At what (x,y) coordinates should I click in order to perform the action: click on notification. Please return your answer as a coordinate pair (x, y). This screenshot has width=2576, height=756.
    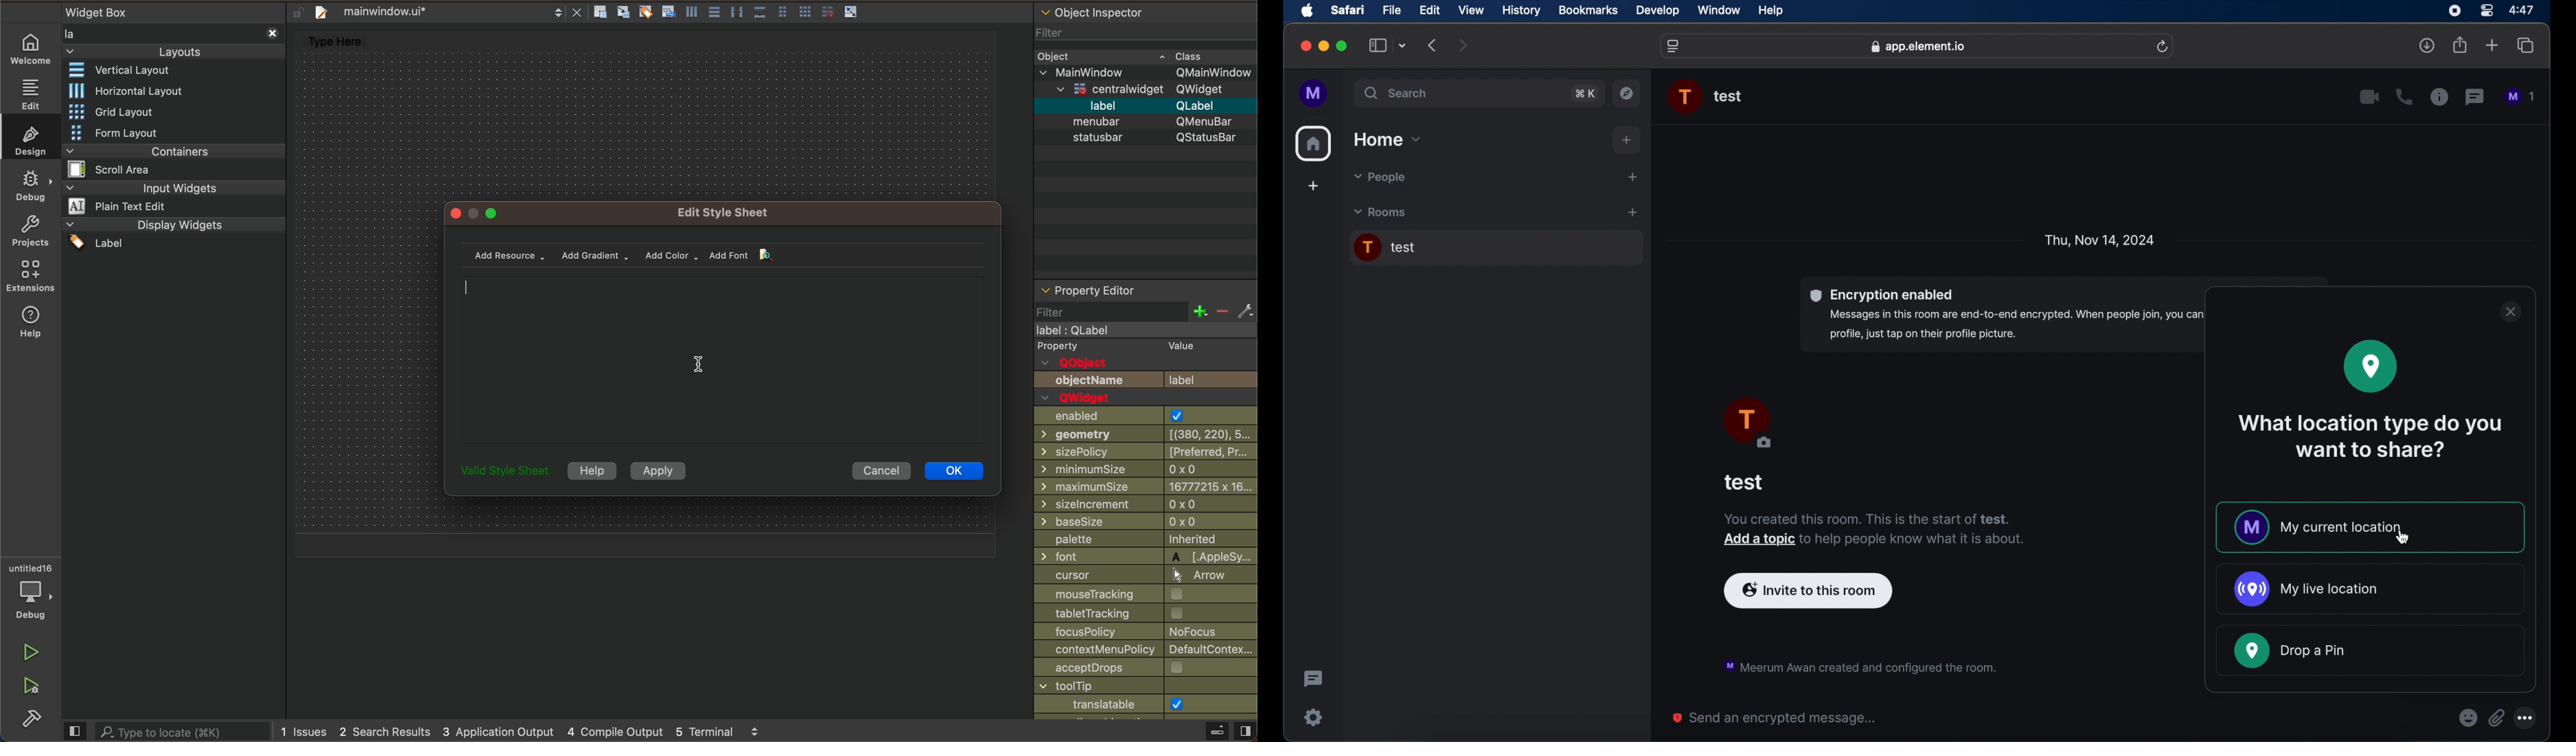
    Looking at the image, I should click on (1859, 665).